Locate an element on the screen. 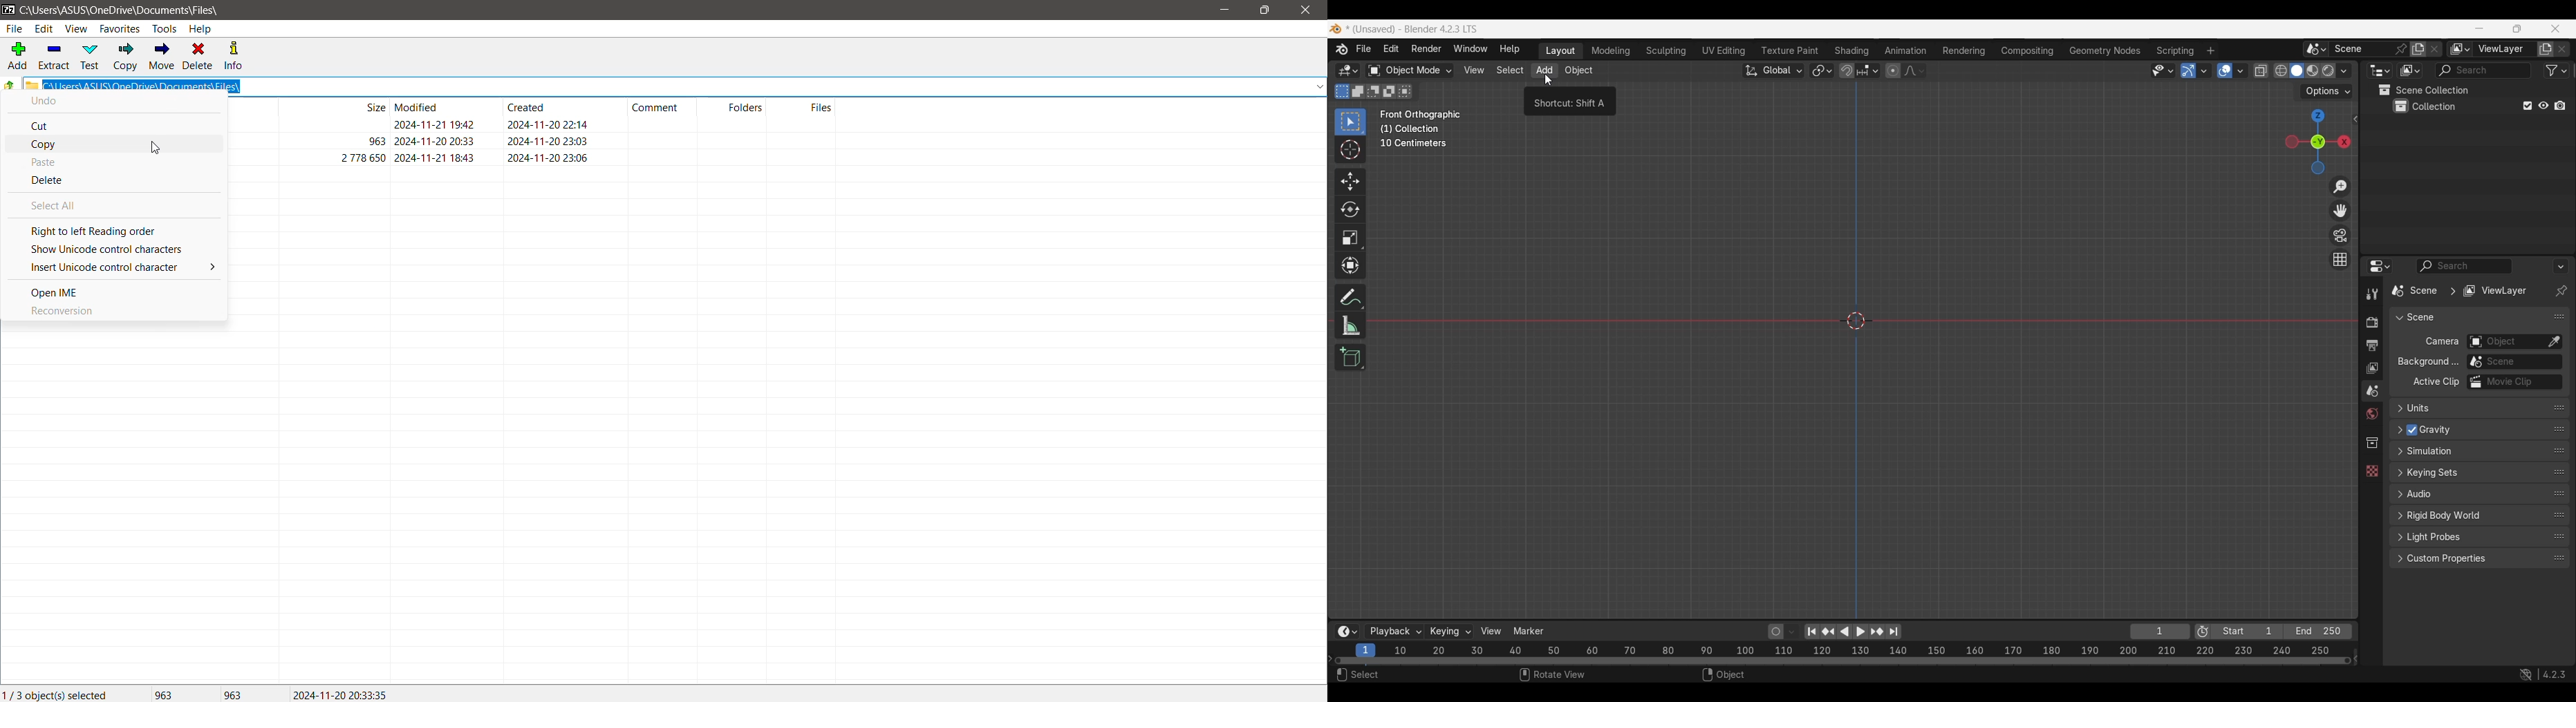  Show interface in a smaller tab is located at coordinates (2517, 29).